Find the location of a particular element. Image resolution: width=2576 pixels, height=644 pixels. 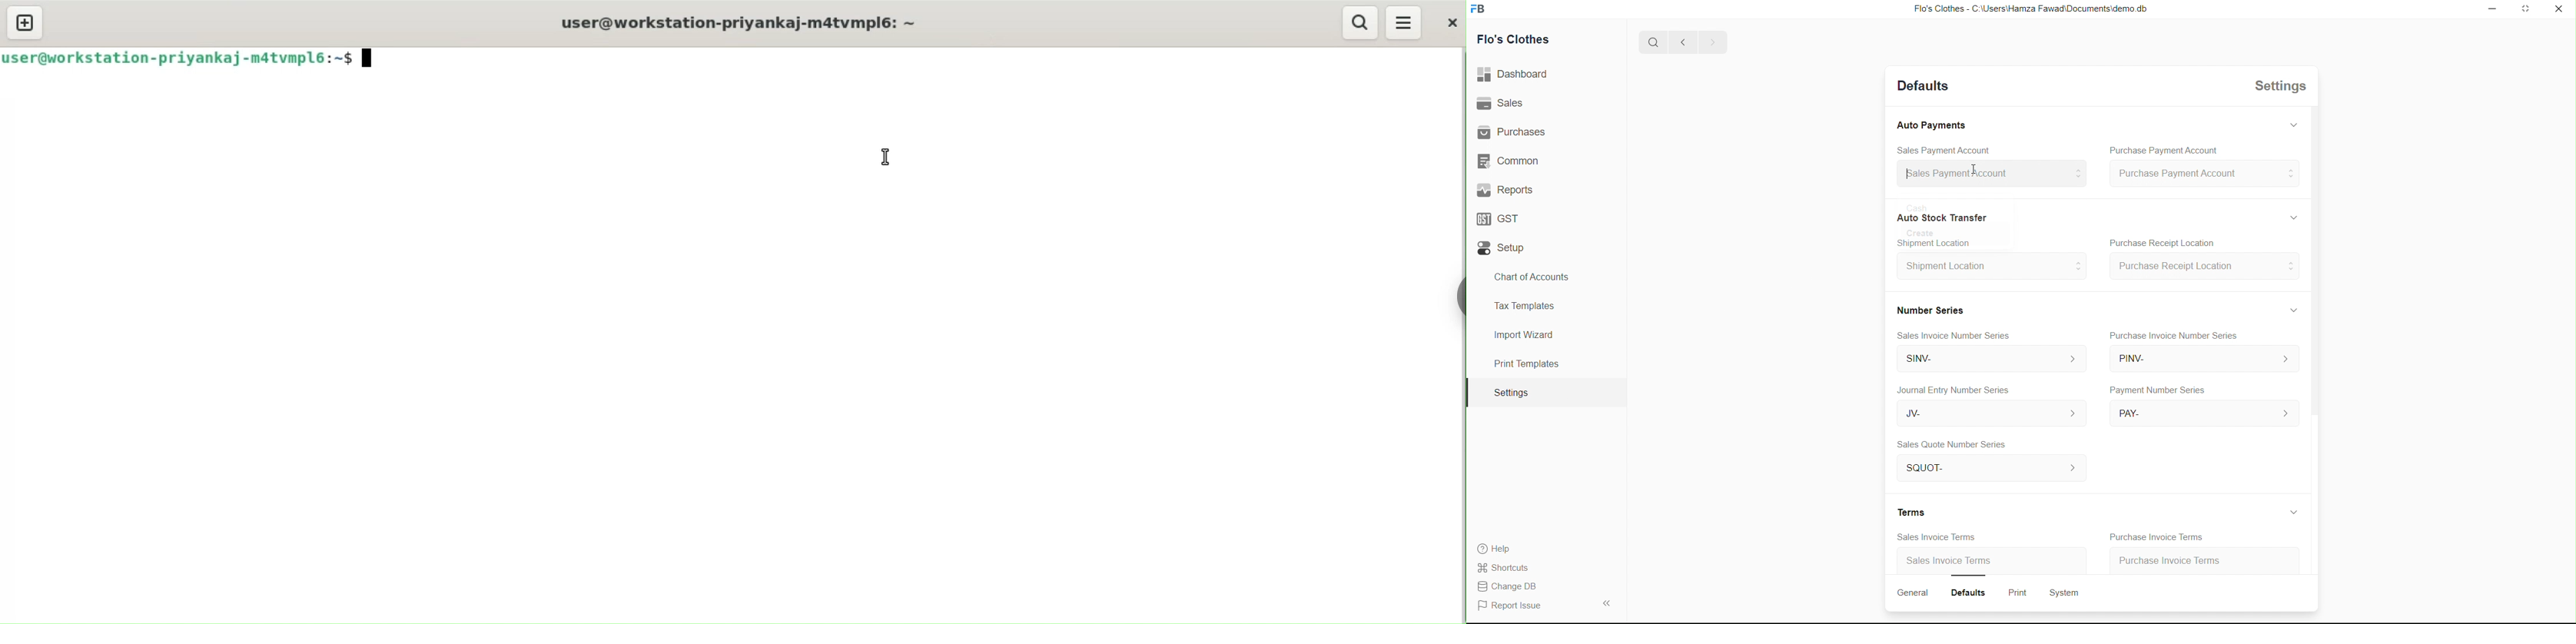

cursor is located at coordinates (885, 158).